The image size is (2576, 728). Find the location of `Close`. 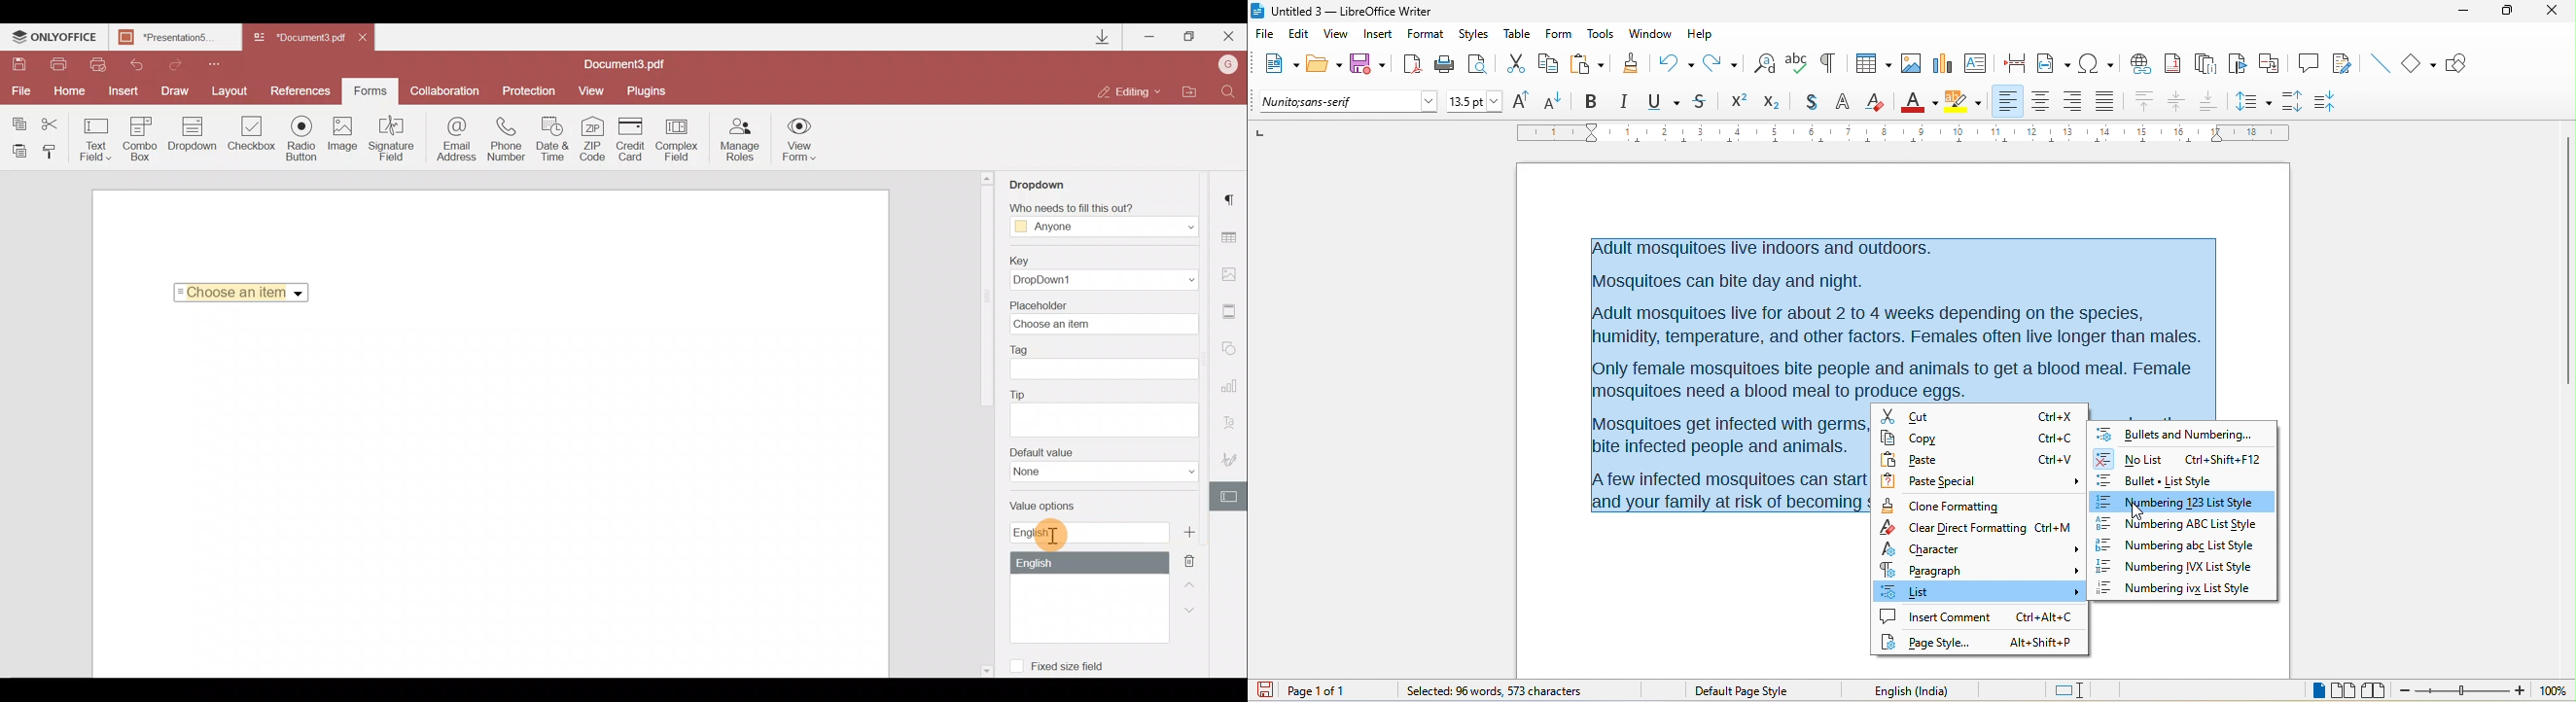

Close is located at coordinates (1228, 34).